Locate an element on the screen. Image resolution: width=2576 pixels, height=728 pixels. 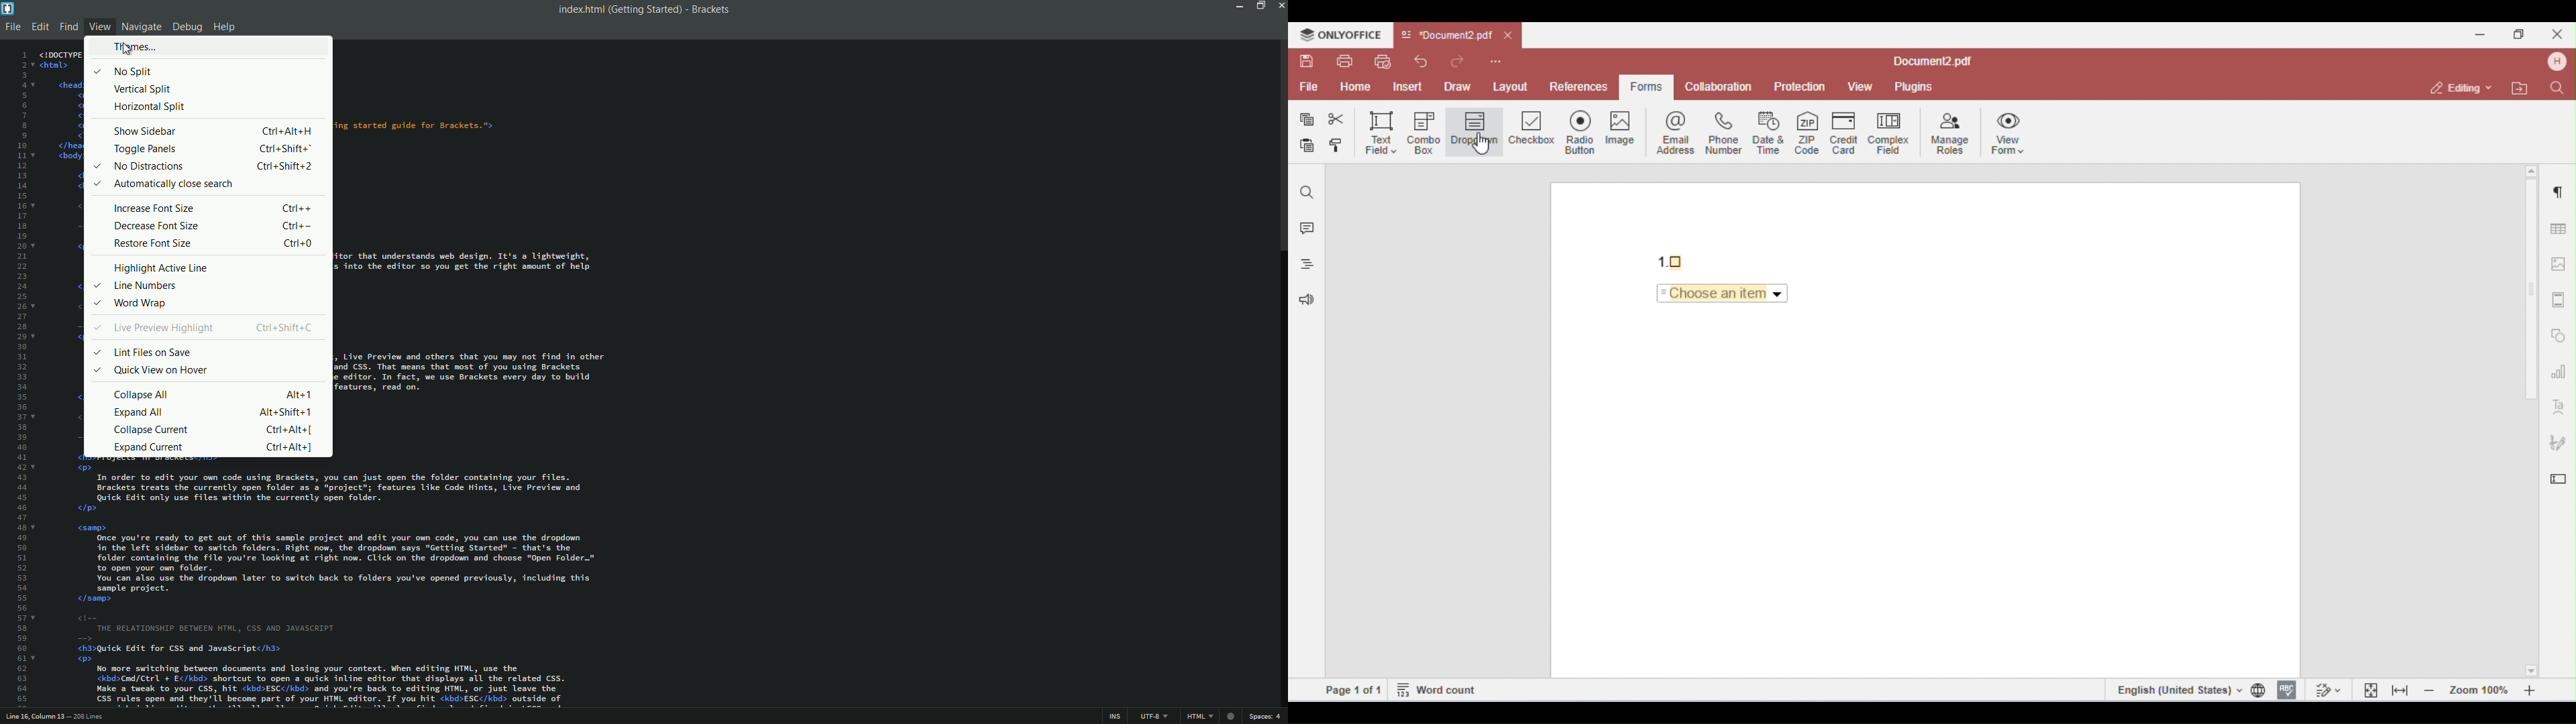
no split is located at coordinates (134, 72).